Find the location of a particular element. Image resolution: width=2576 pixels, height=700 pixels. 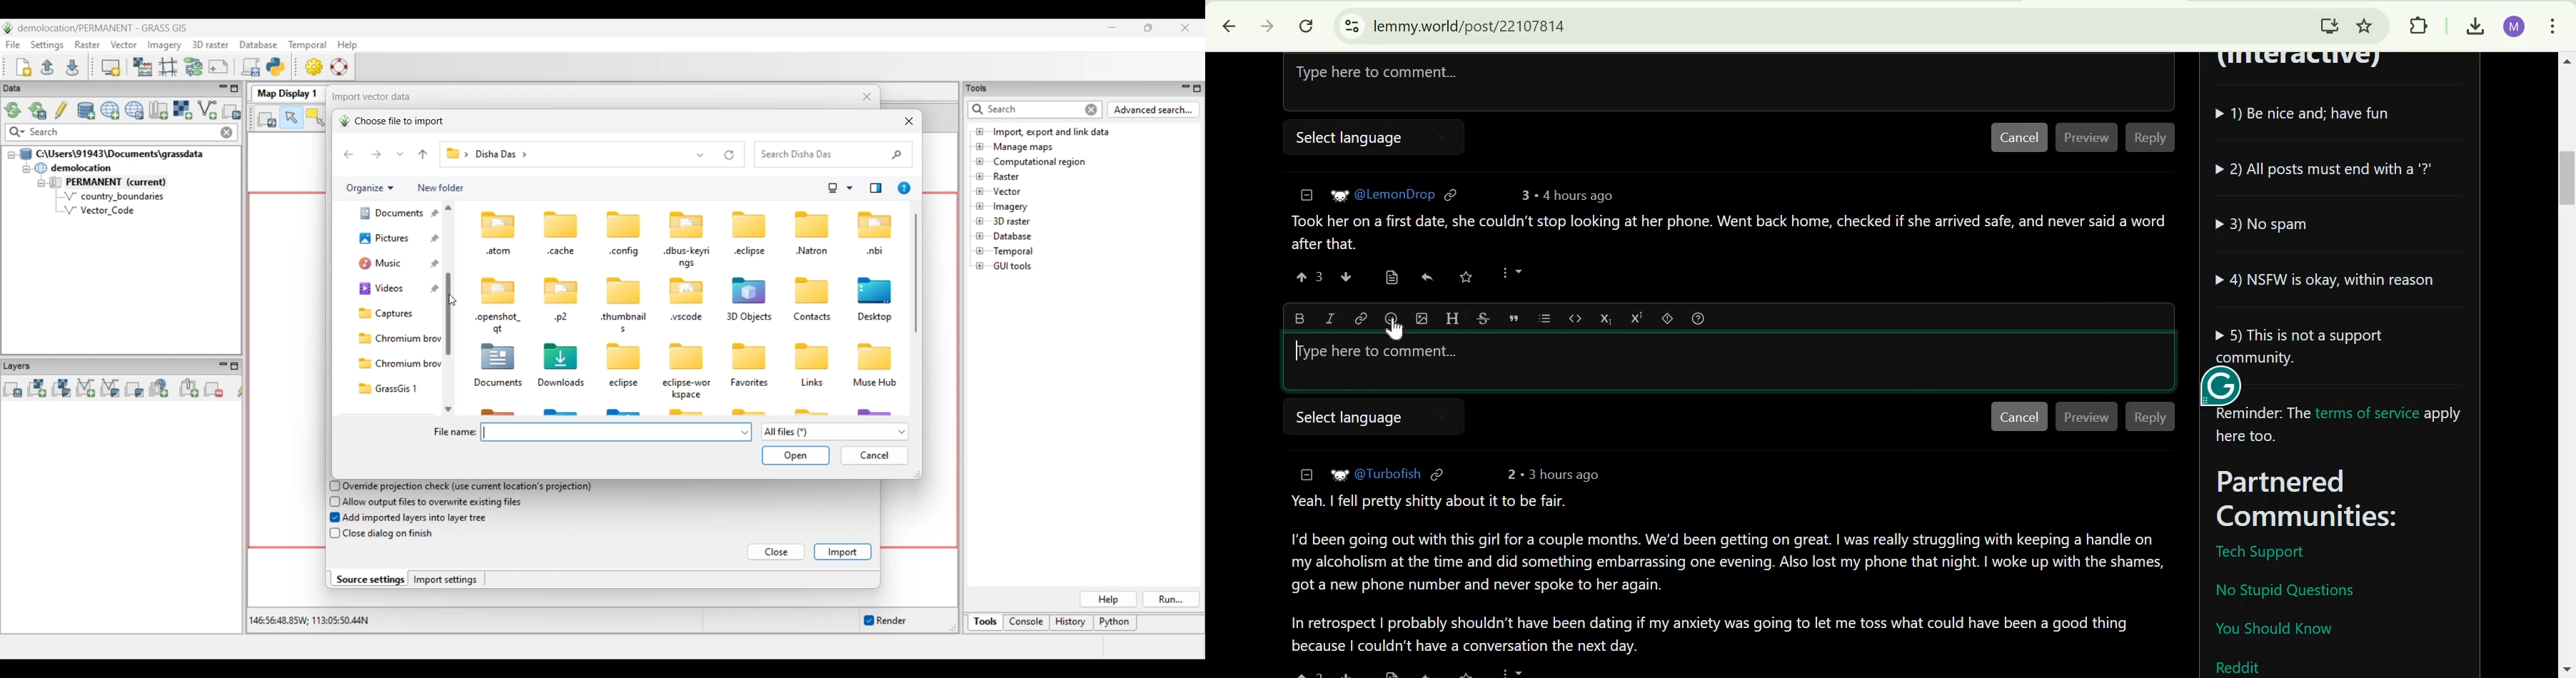

4 hours ago is located at coordinates (1573, 196).